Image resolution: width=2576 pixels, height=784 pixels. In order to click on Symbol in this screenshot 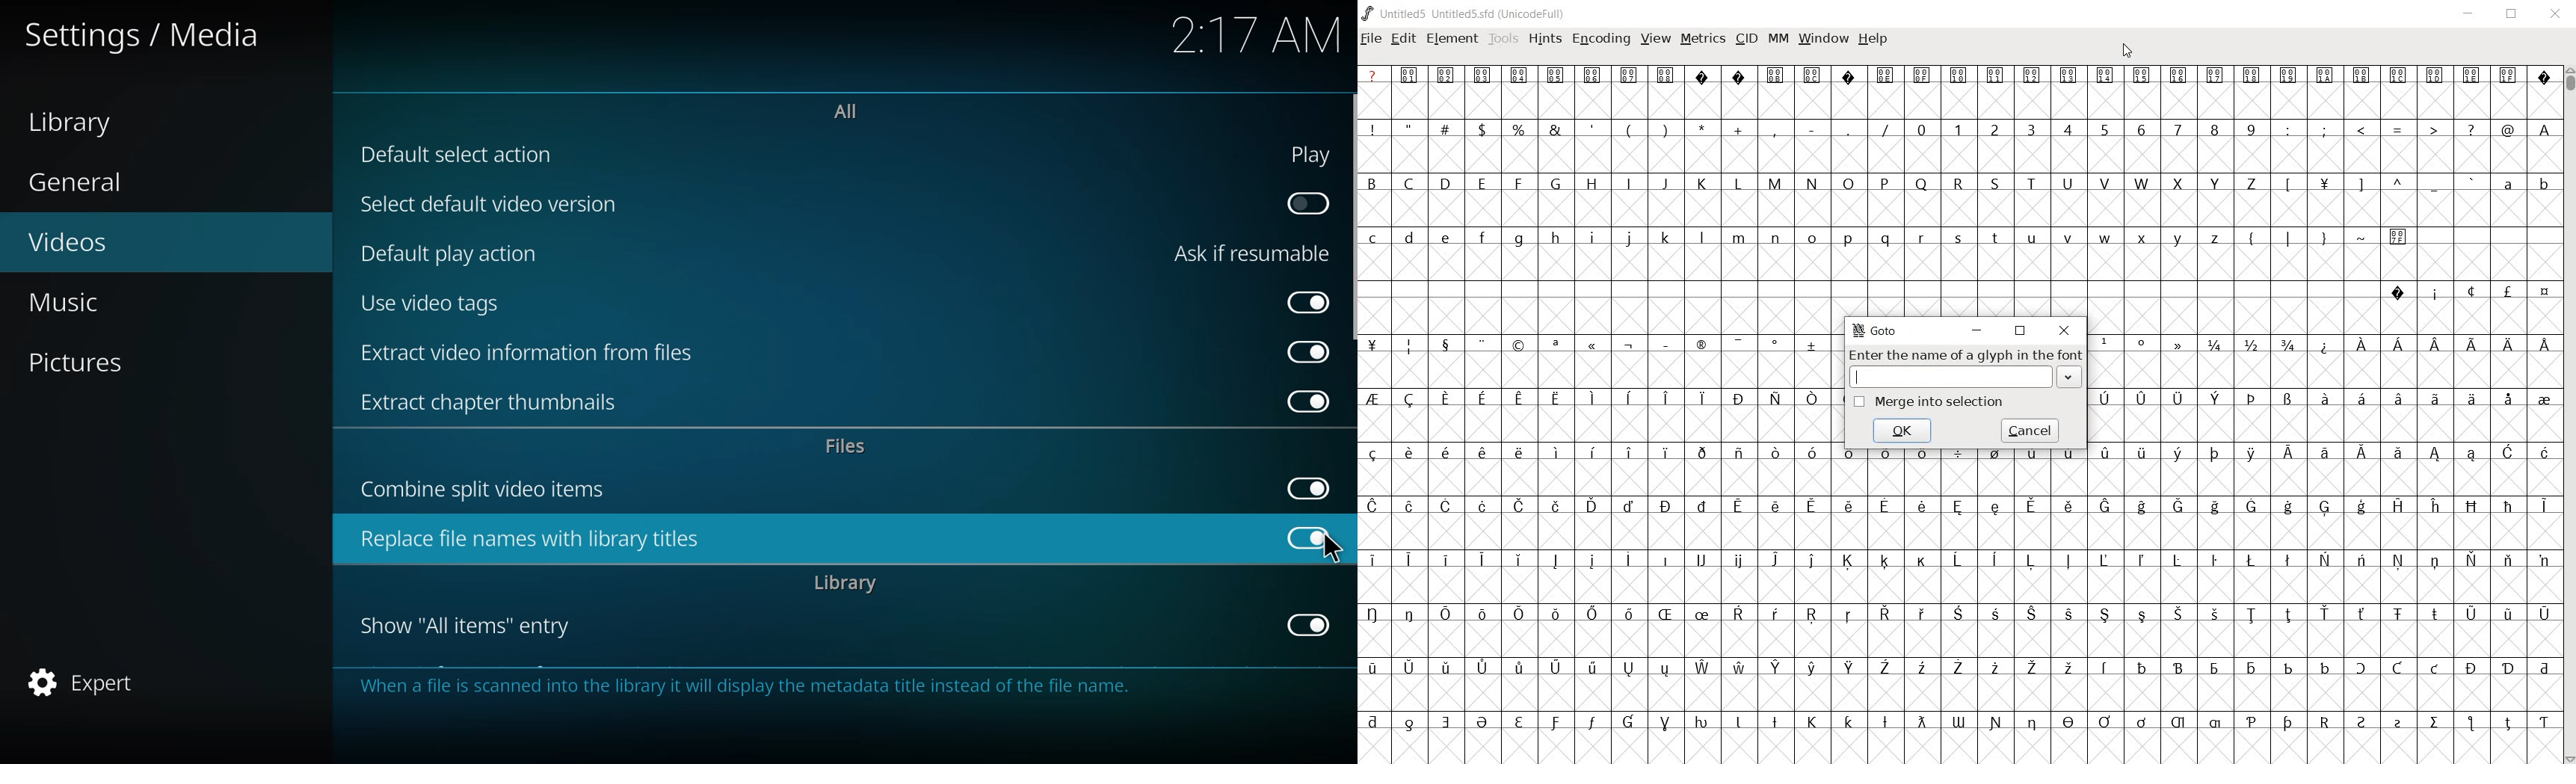, I will do `click(2543, 76)`.